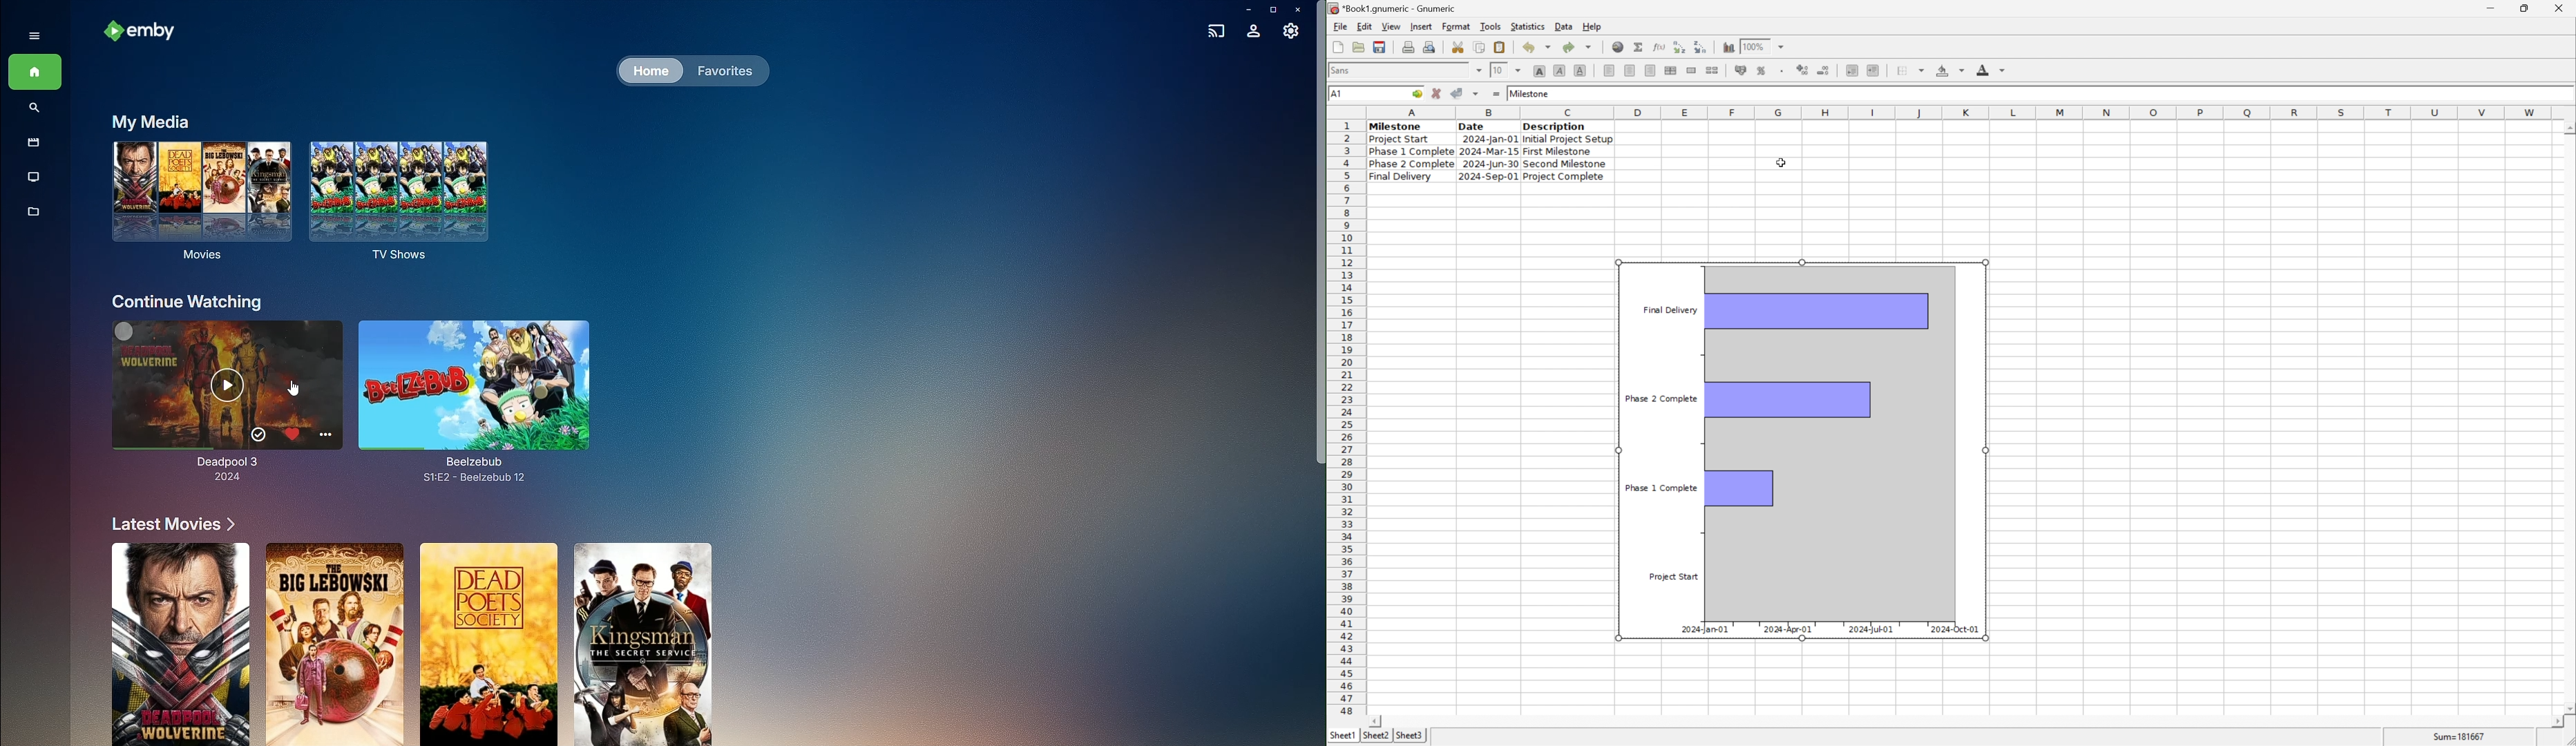 This screenshot has height=756, width=2576. I want to click on Shows, so click(31, 176).